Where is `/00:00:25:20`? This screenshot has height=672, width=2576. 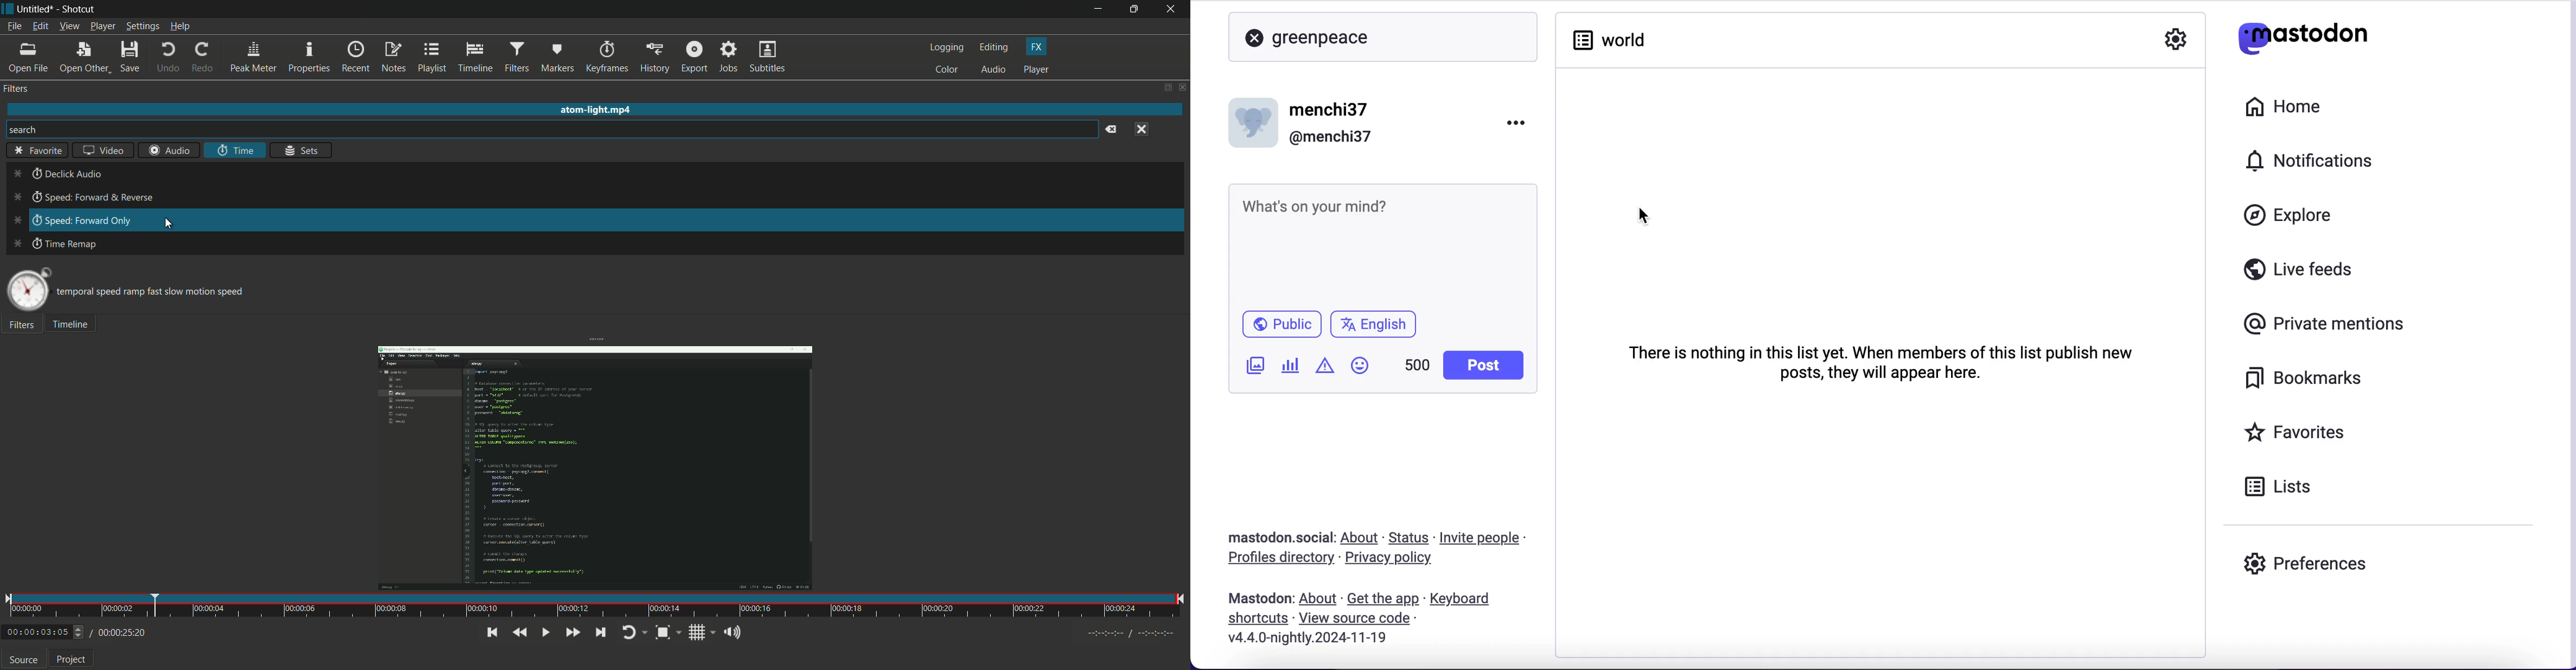
/00:00:25:20 is located at coordinates (122, 632).